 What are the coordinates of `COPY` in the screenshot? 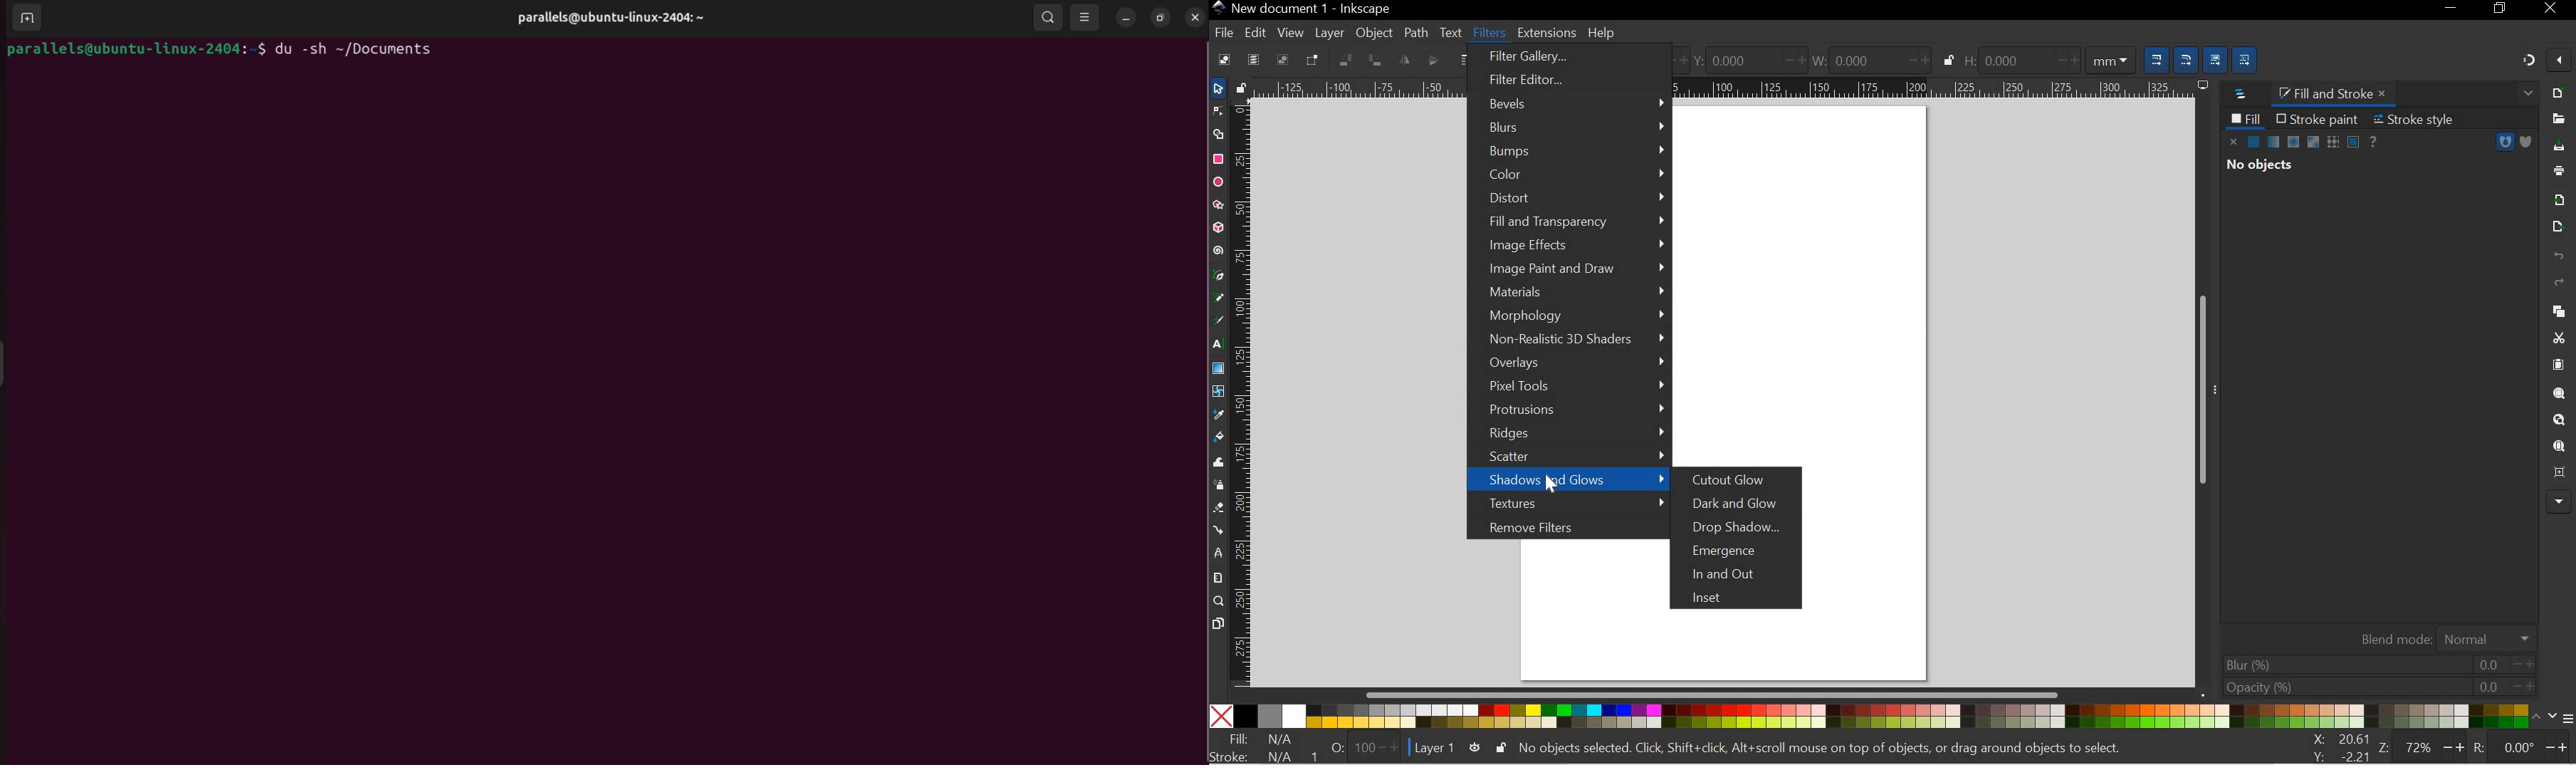 It's located at (2556, 309).